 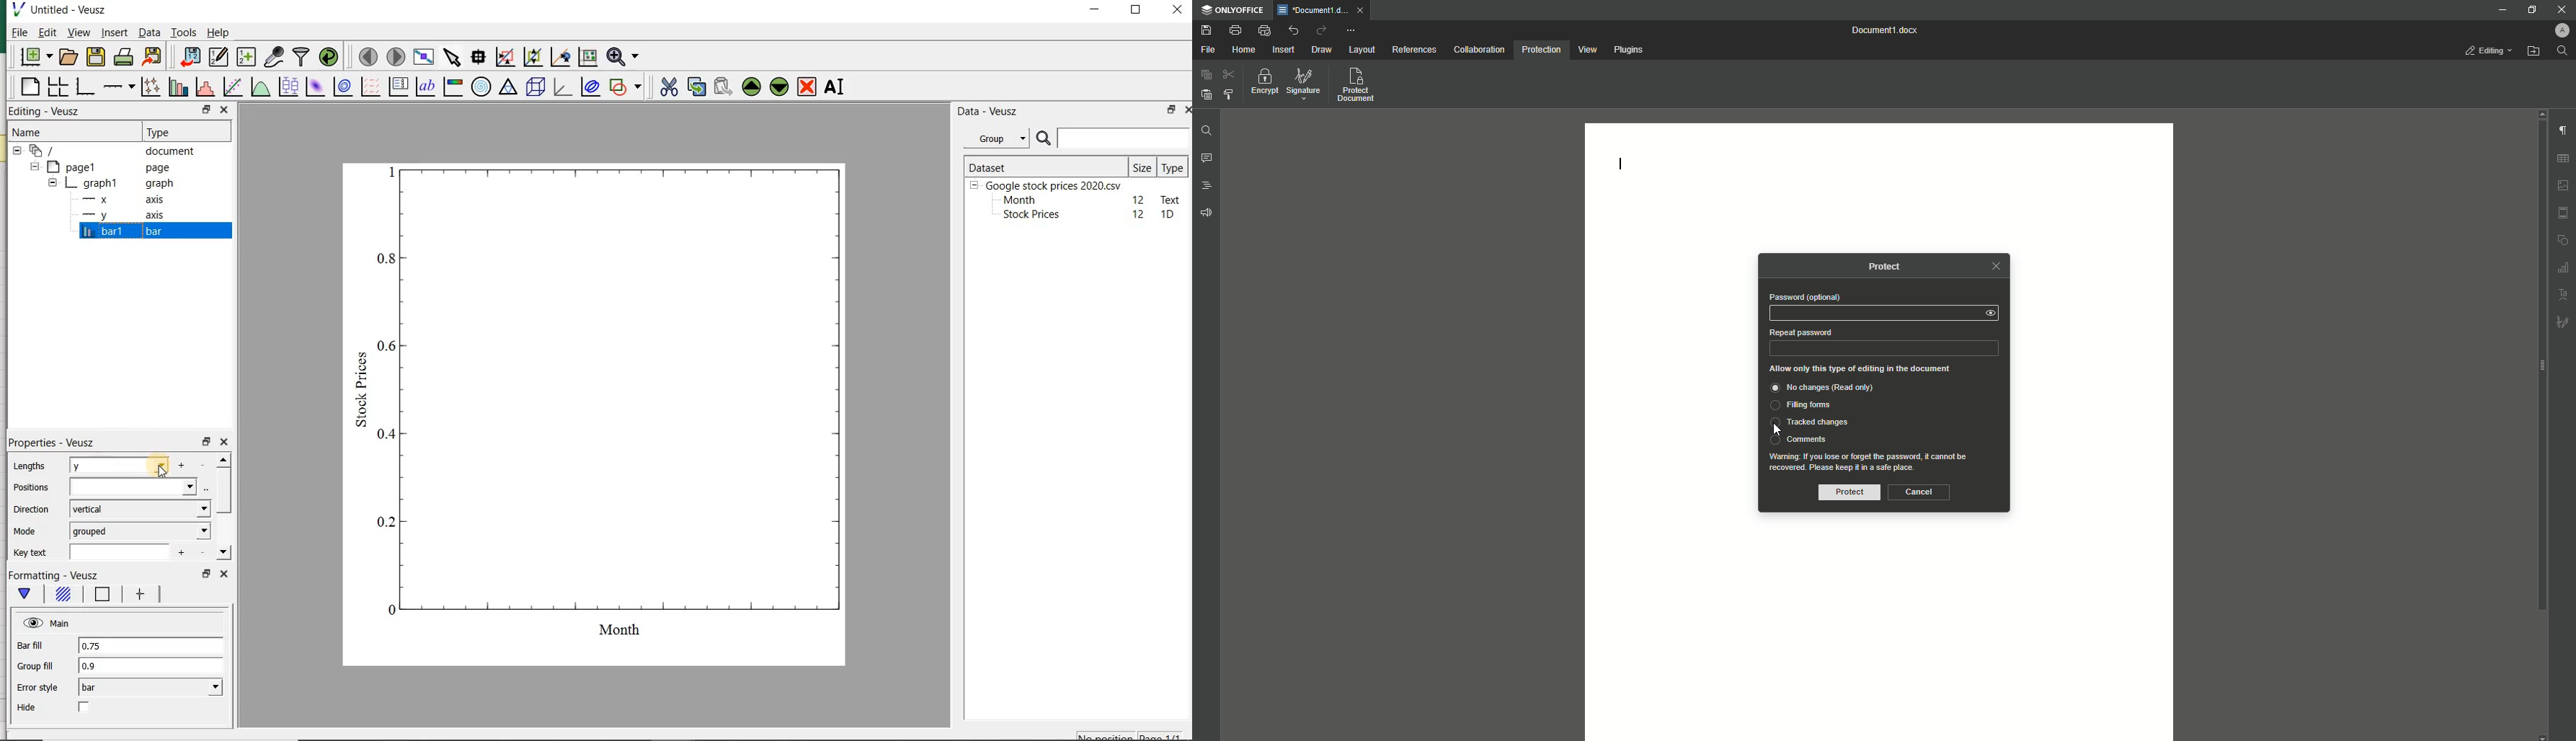 I want to click on scroll bar, so click(x=2539, y=366).